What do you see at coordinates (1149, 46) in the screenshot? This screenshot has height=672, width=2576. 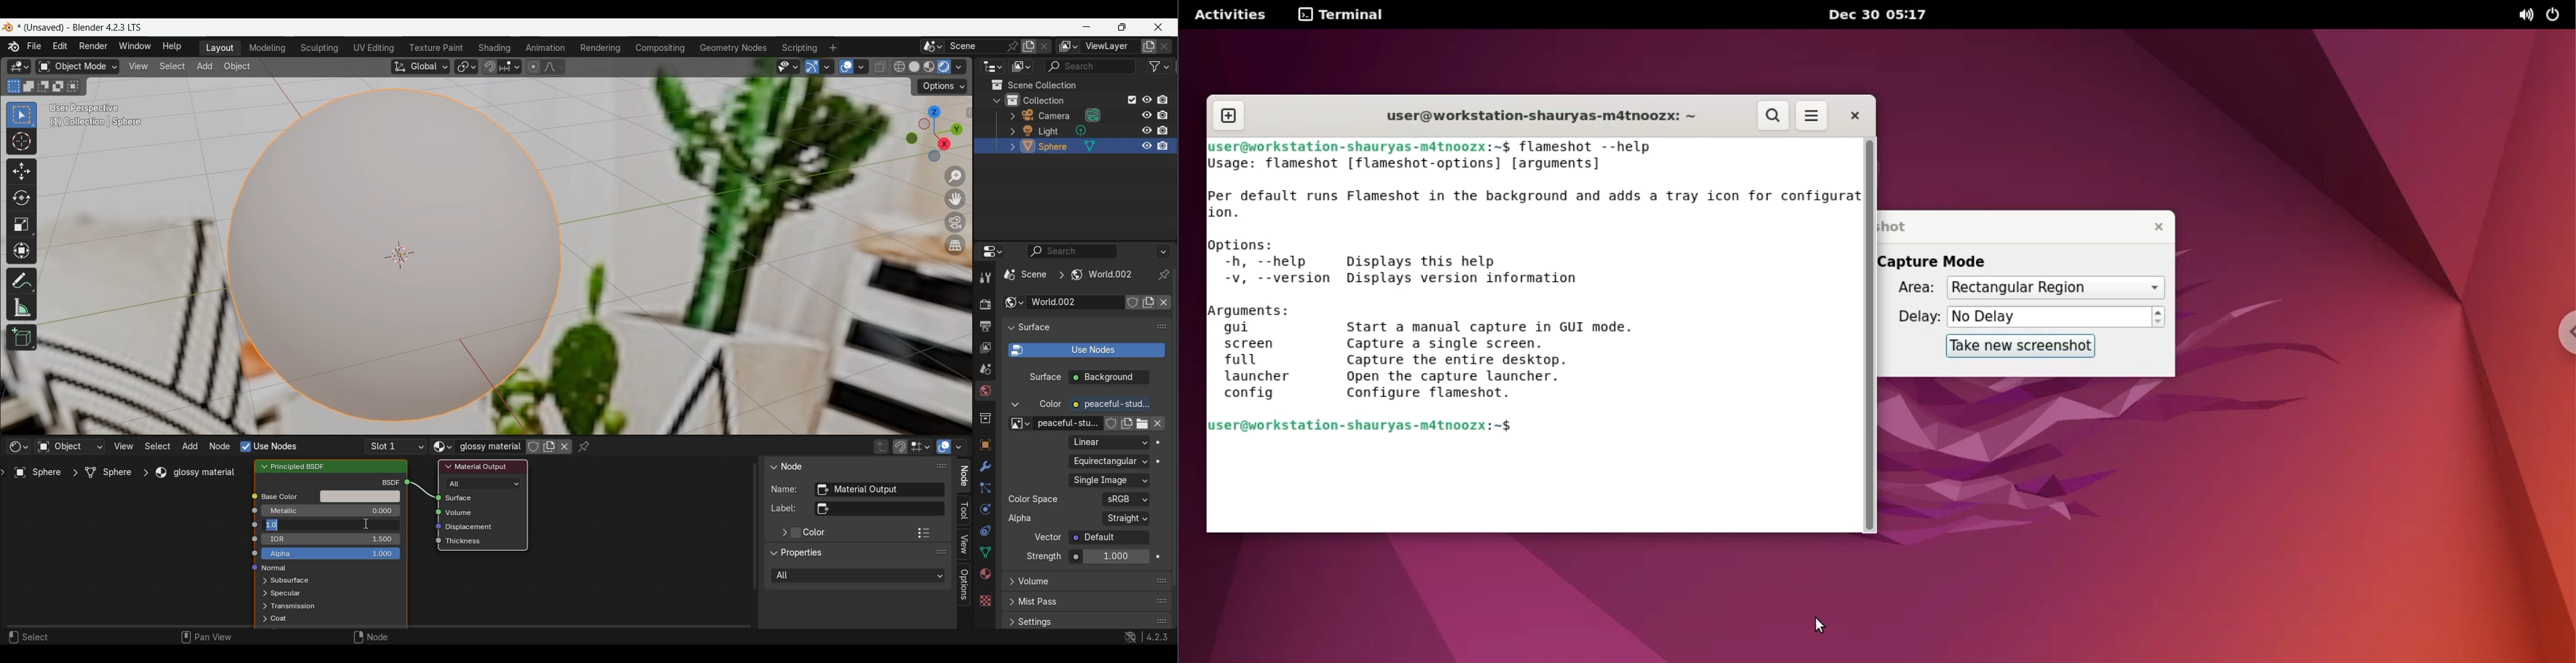 I see `Add view layer` at bounding box center [1149, 46].